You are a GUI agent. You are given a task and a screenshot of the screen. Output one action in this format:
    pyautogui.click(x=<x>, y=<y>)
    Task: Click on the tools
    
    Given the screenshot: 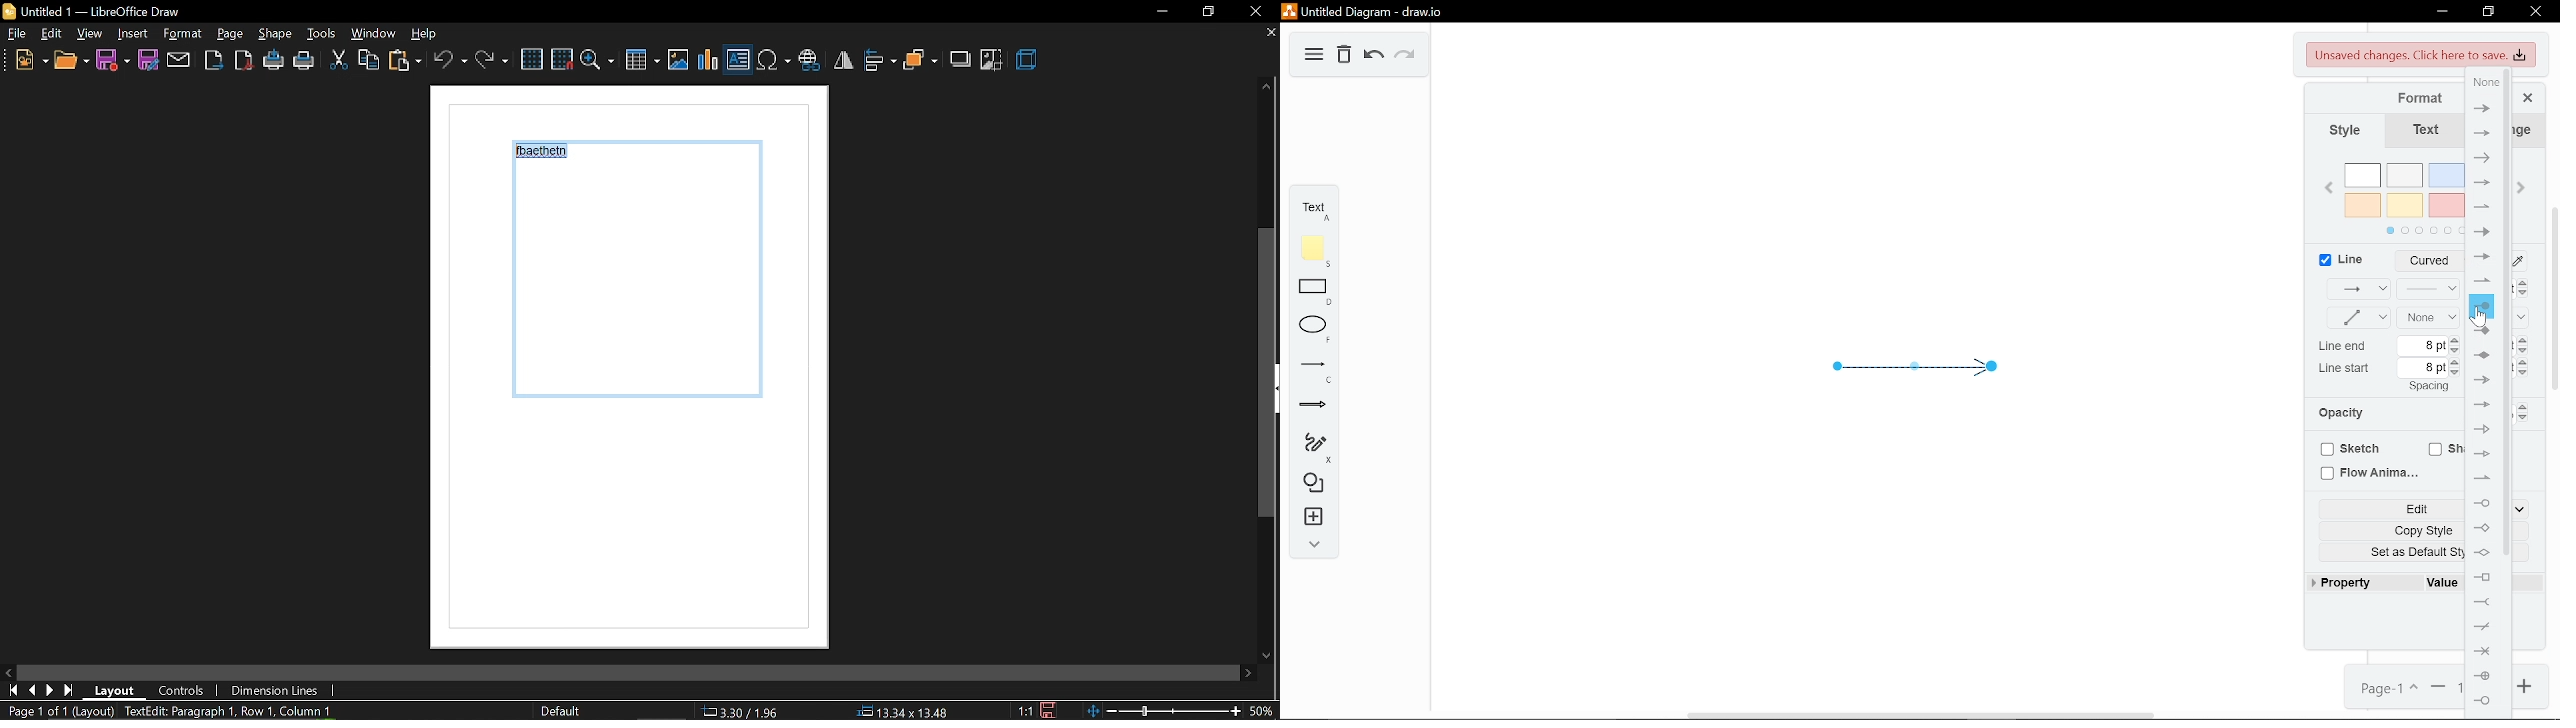 What is the action you would take?
    pyautogui.click(x=322, y=33)
    